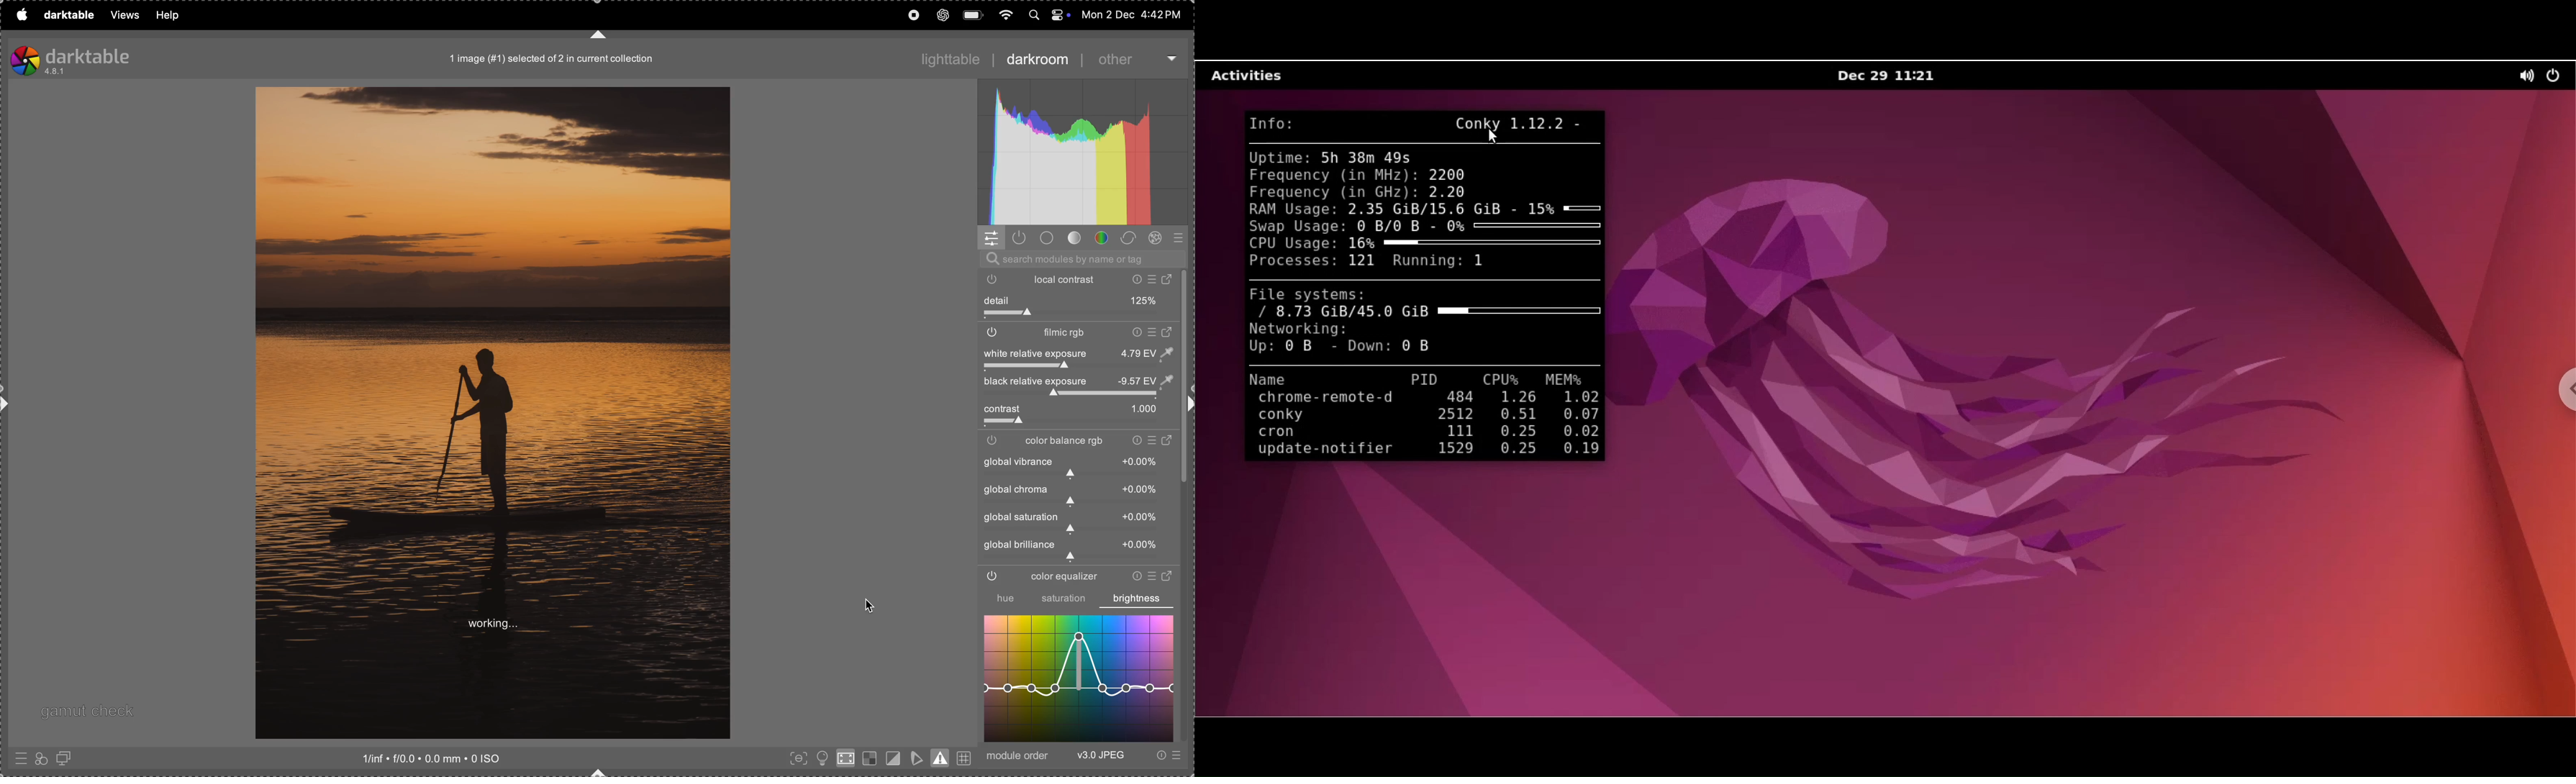 The image size is (2576, 784). I want to click on darkroom, so click(1037, 61).